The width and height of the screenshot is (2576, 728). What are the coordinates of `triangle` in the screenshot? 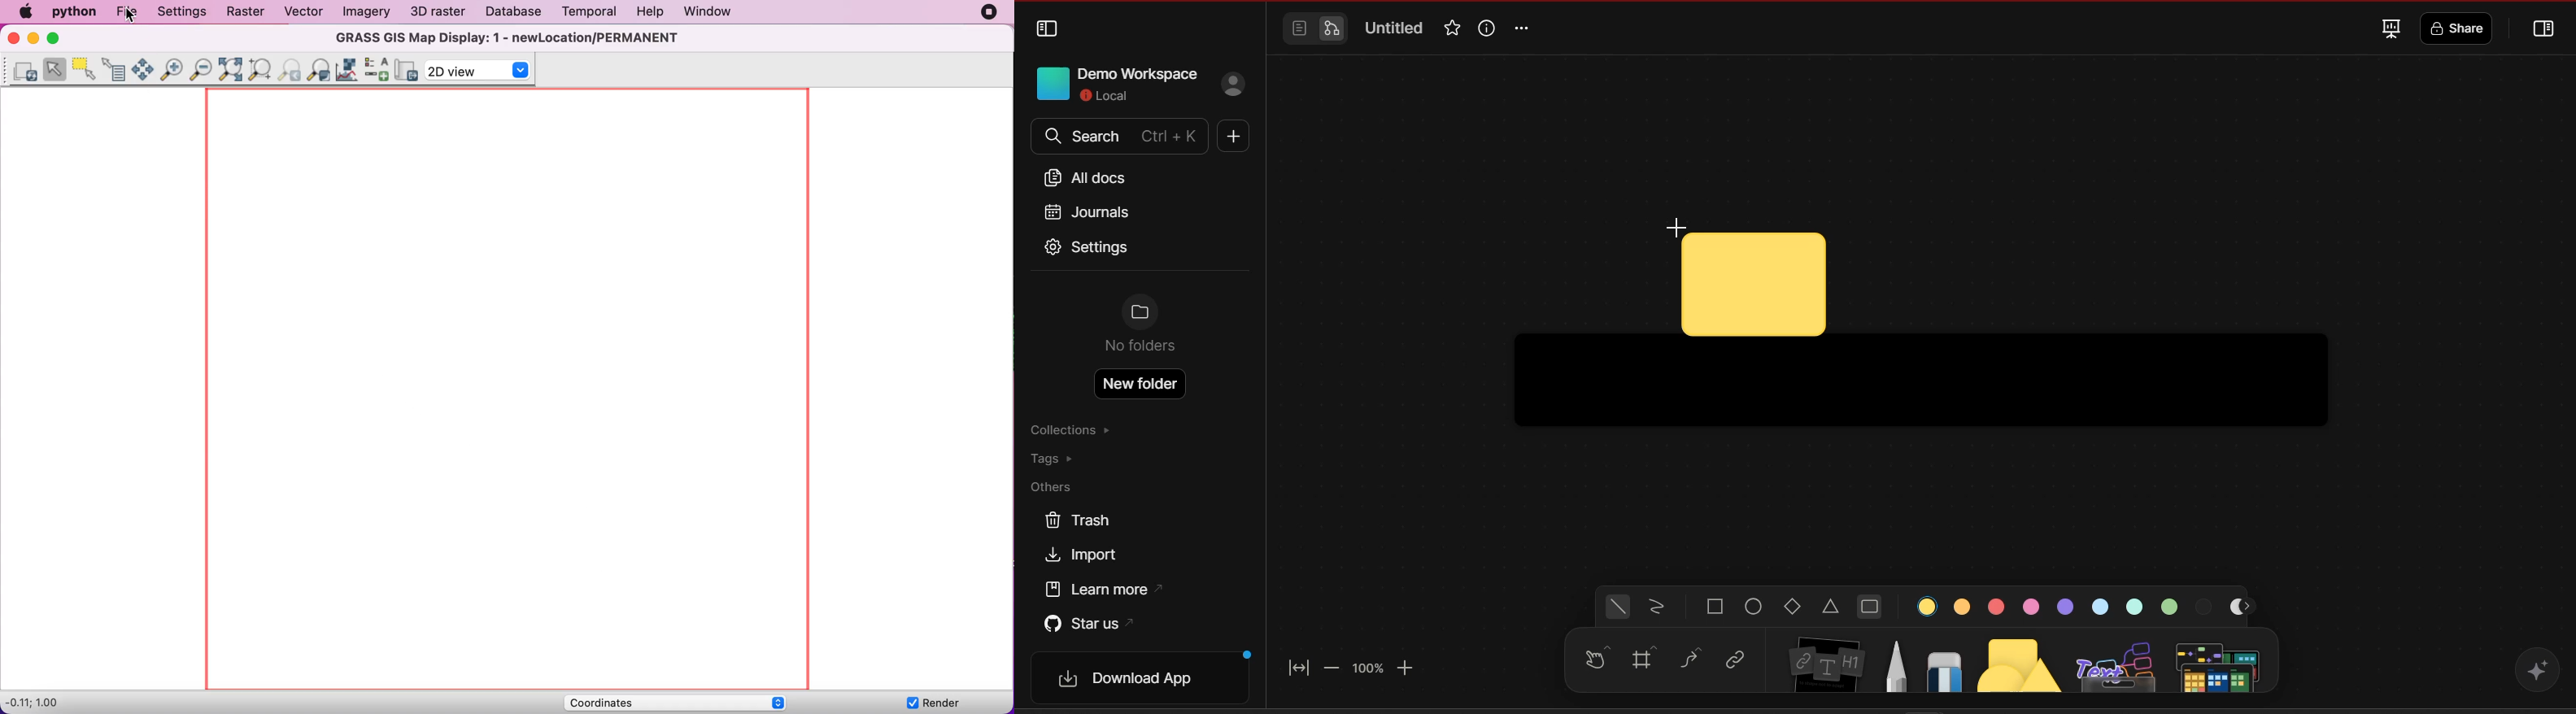 It's located at (1833, 608).